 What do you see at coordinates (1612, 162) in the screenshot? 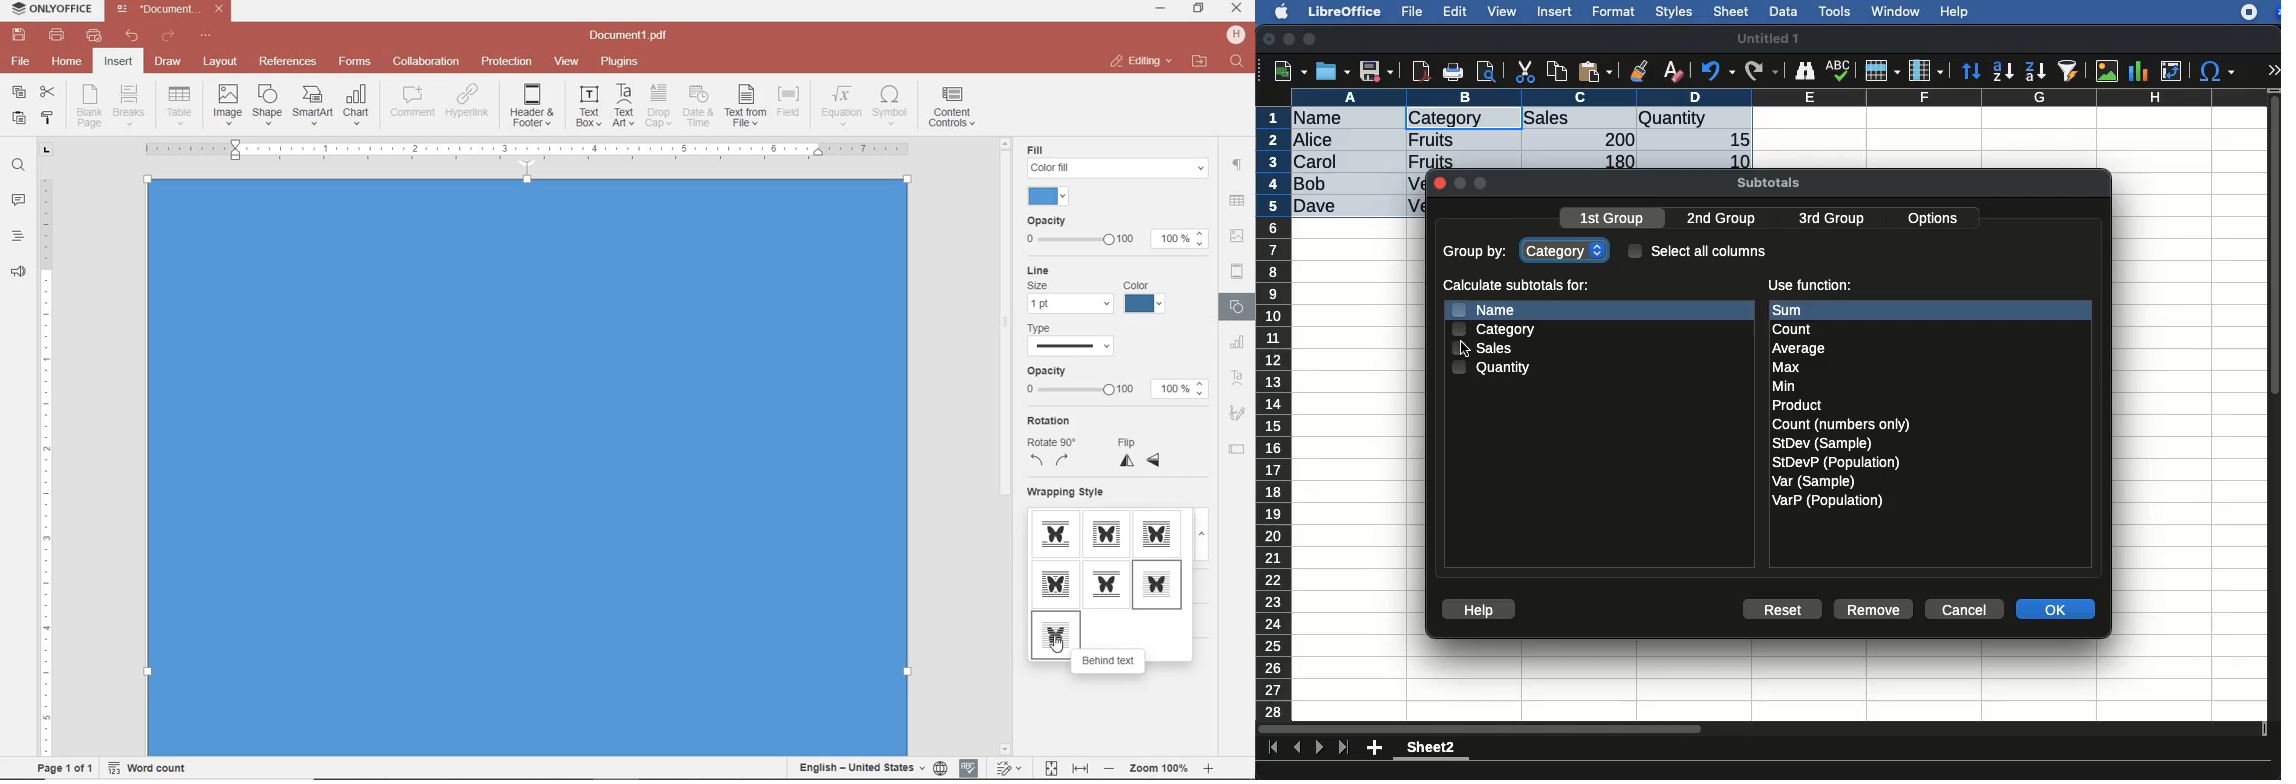
I see `180` at bounding box center [1612, 162].